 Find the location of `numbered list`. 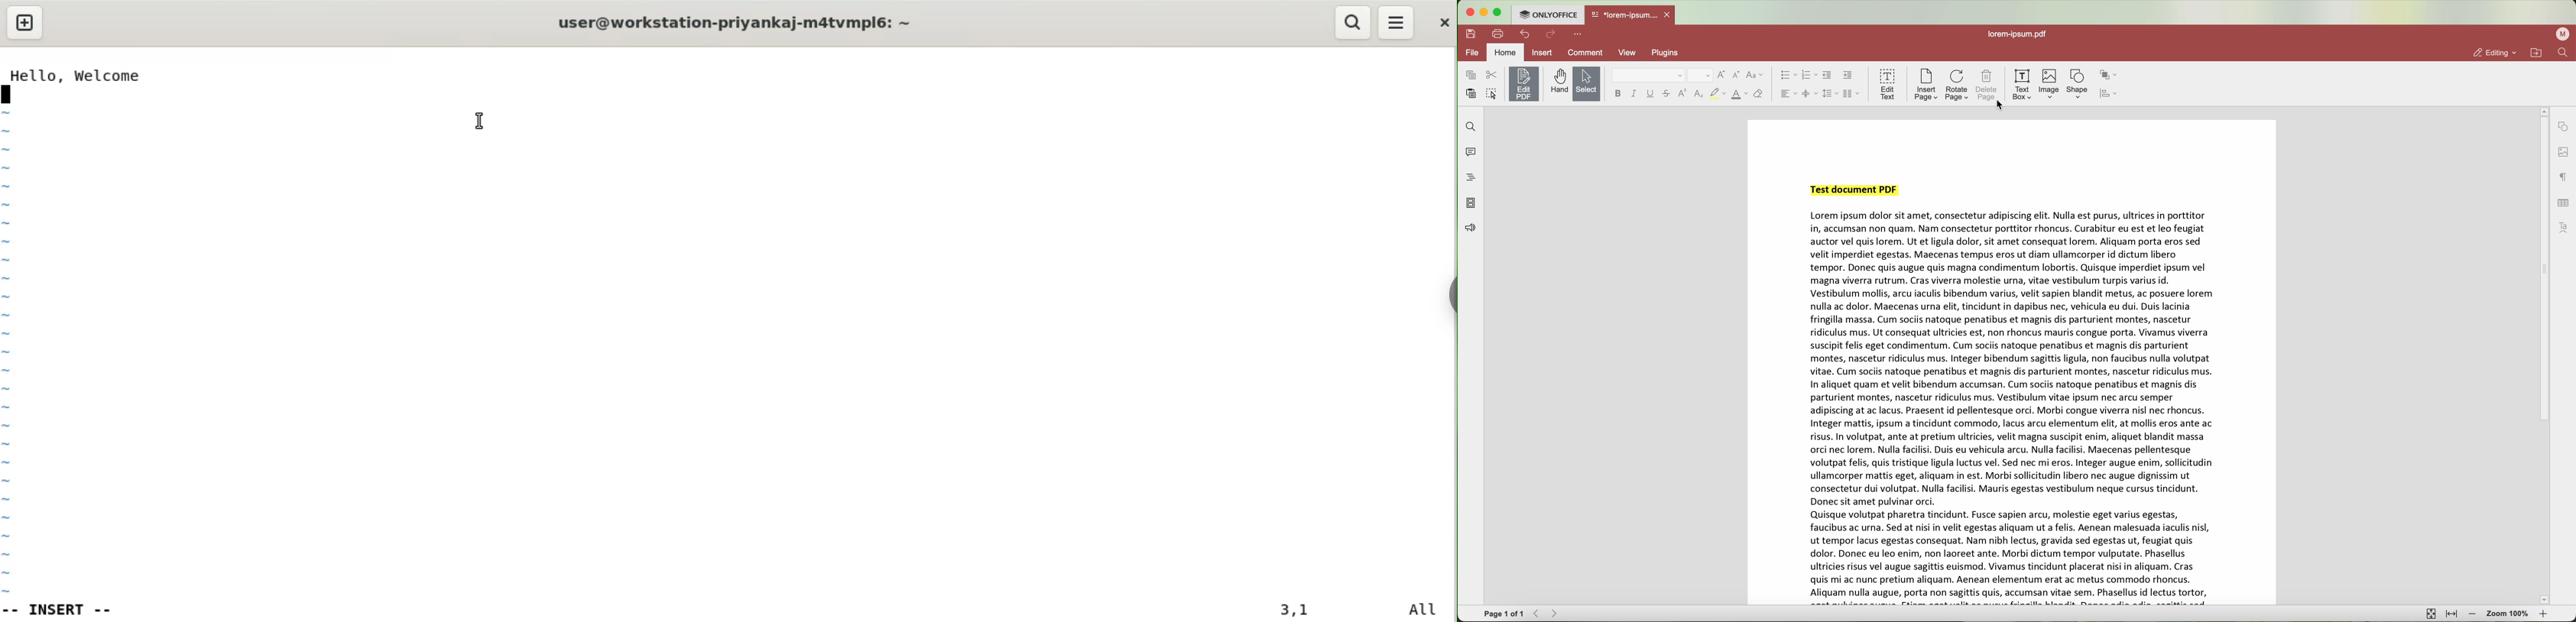

numbered list is located at coordinates (1809, 76).